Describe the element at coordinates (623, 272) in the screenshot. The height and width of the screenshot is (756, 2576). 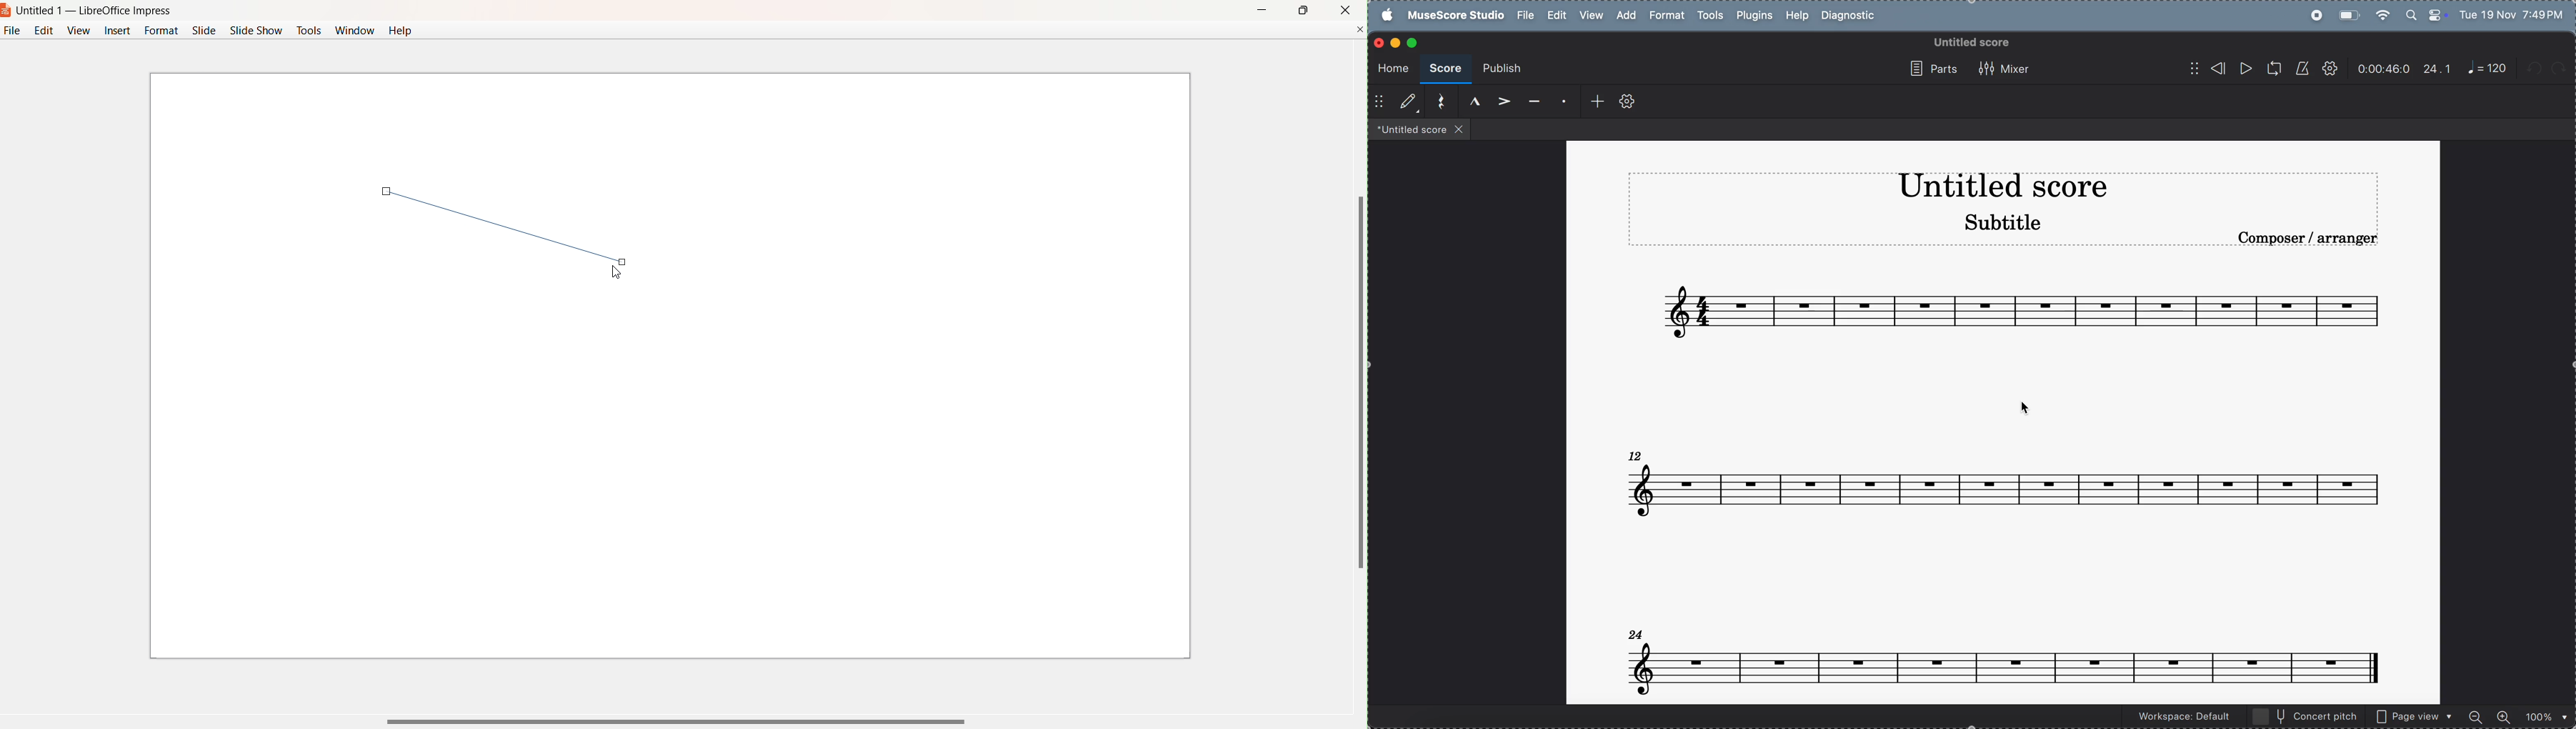
I see `Cursor` at that location.